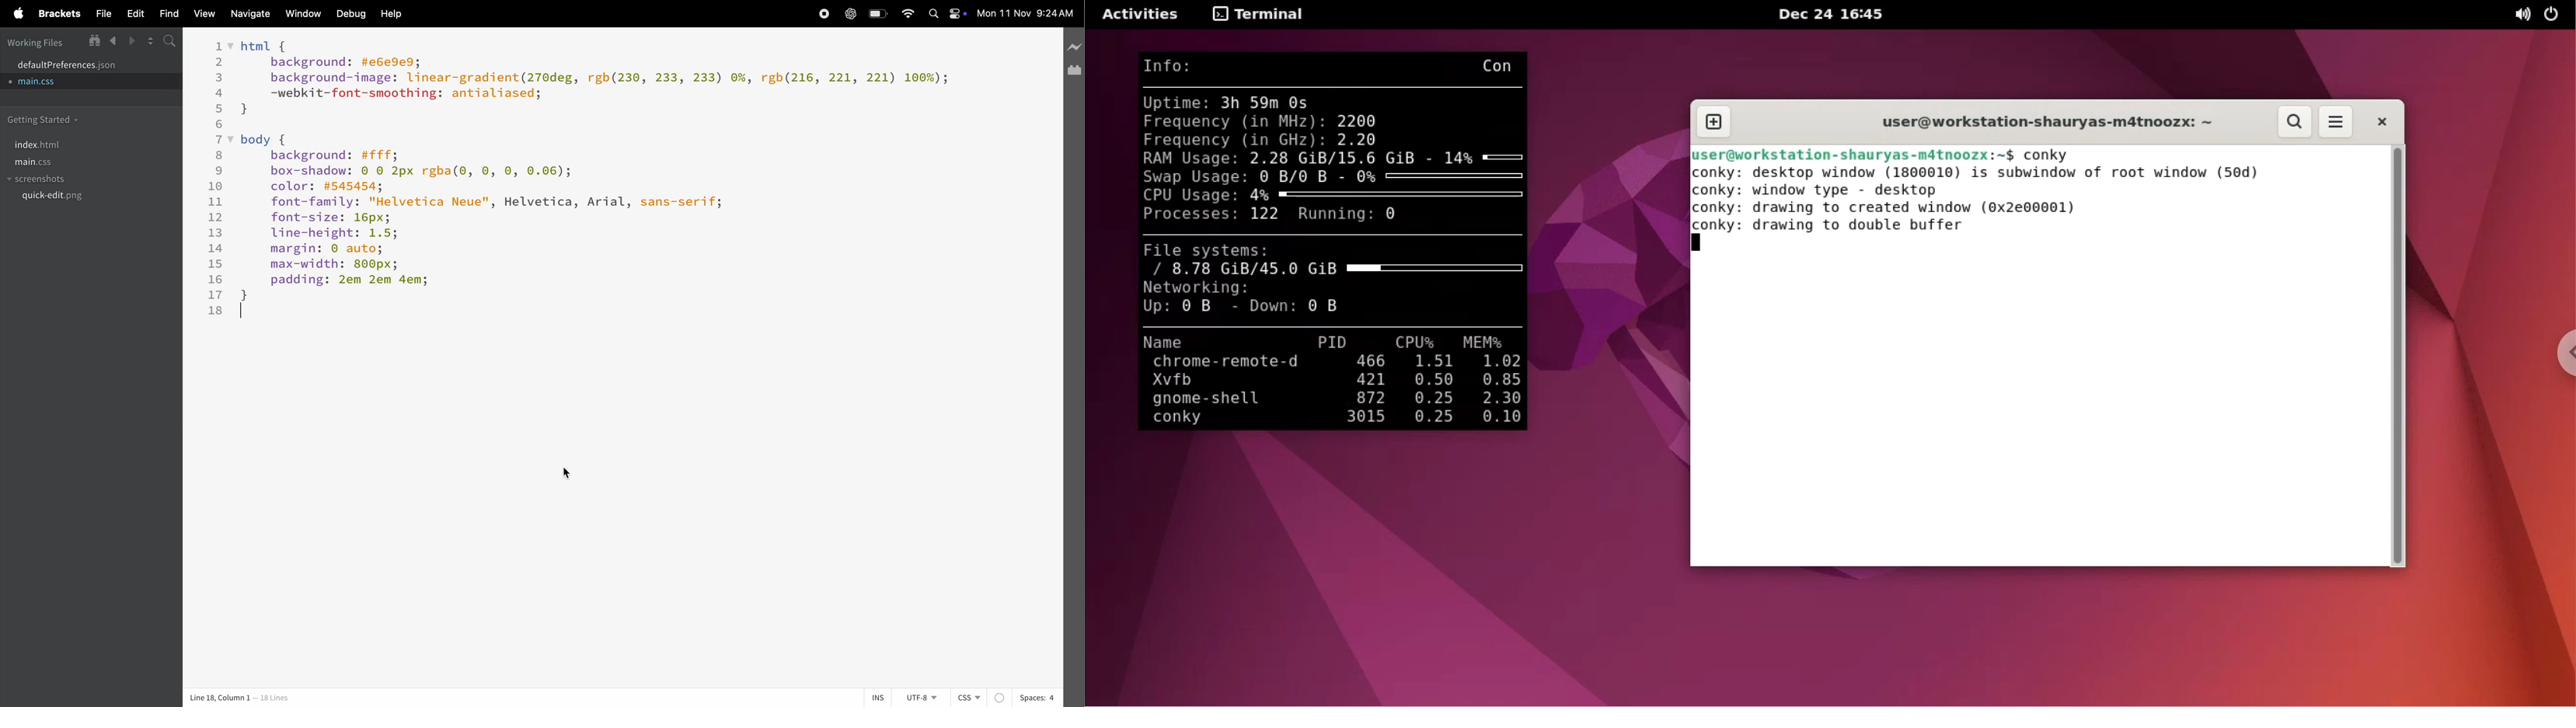 The height and width of the screenshot is (728, 2576). Describe the element at coordinates (875, 697) in the screenshot. I see `ins` at that location.